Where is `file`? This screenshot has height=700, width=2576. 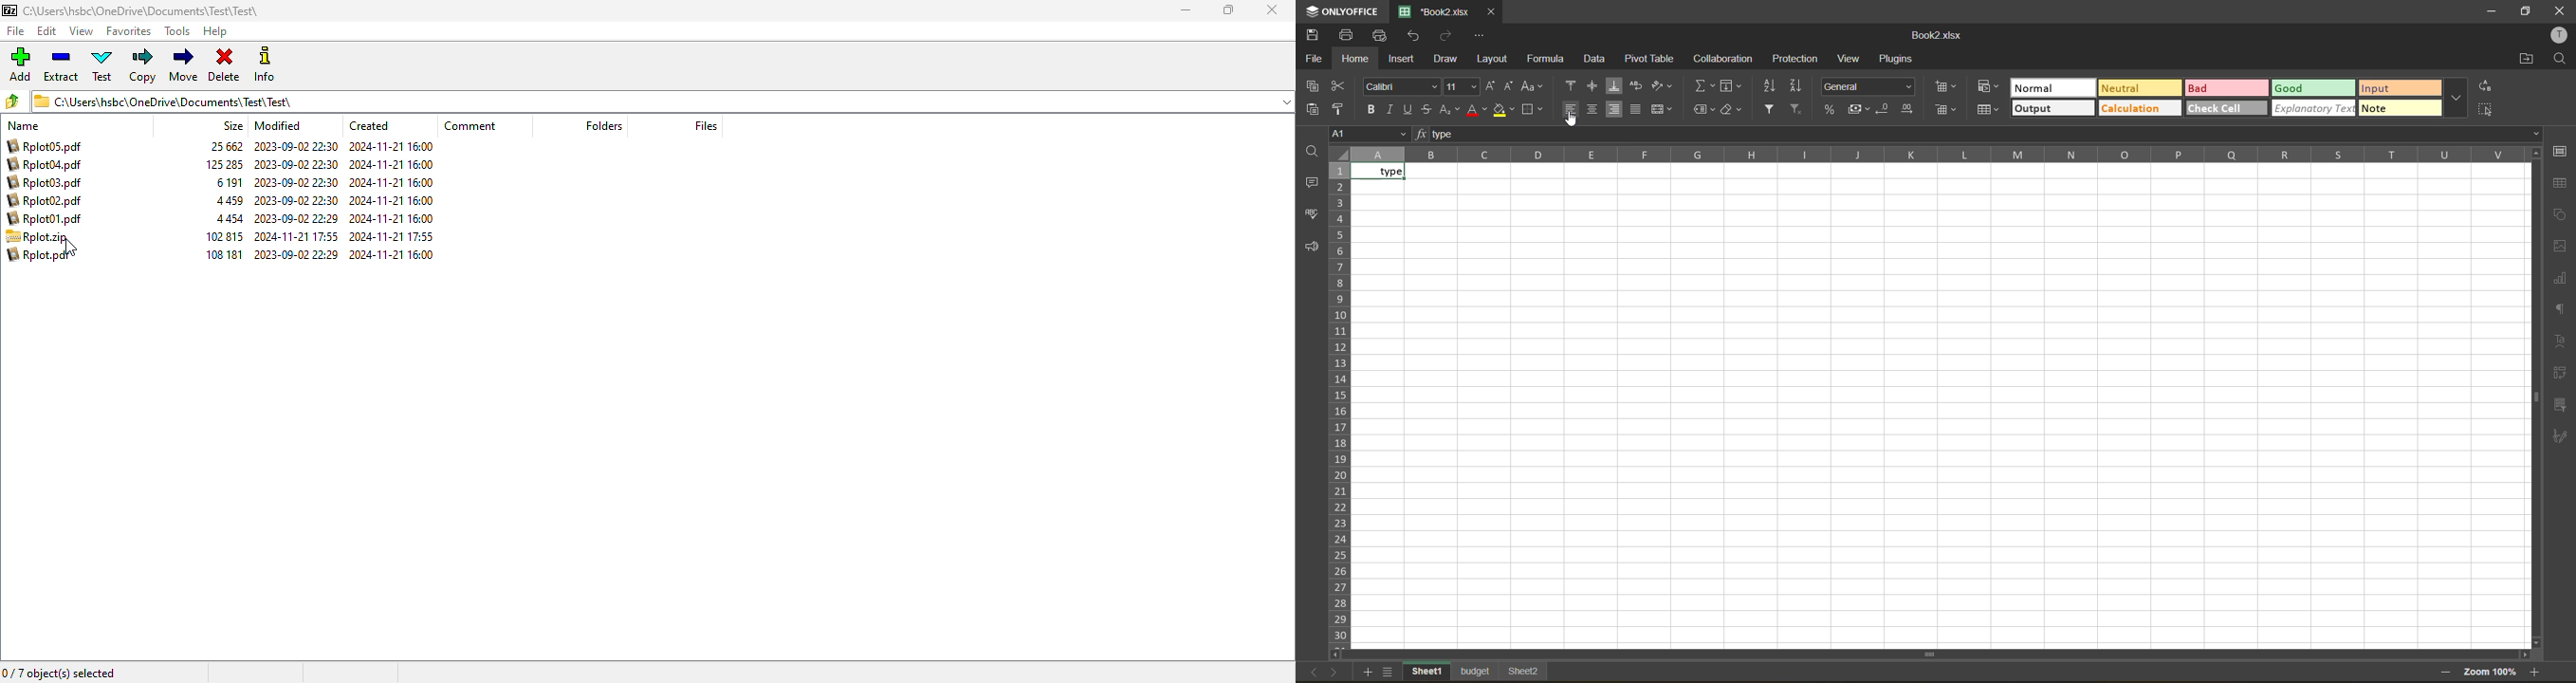
file is located at coordinates (39, 237).